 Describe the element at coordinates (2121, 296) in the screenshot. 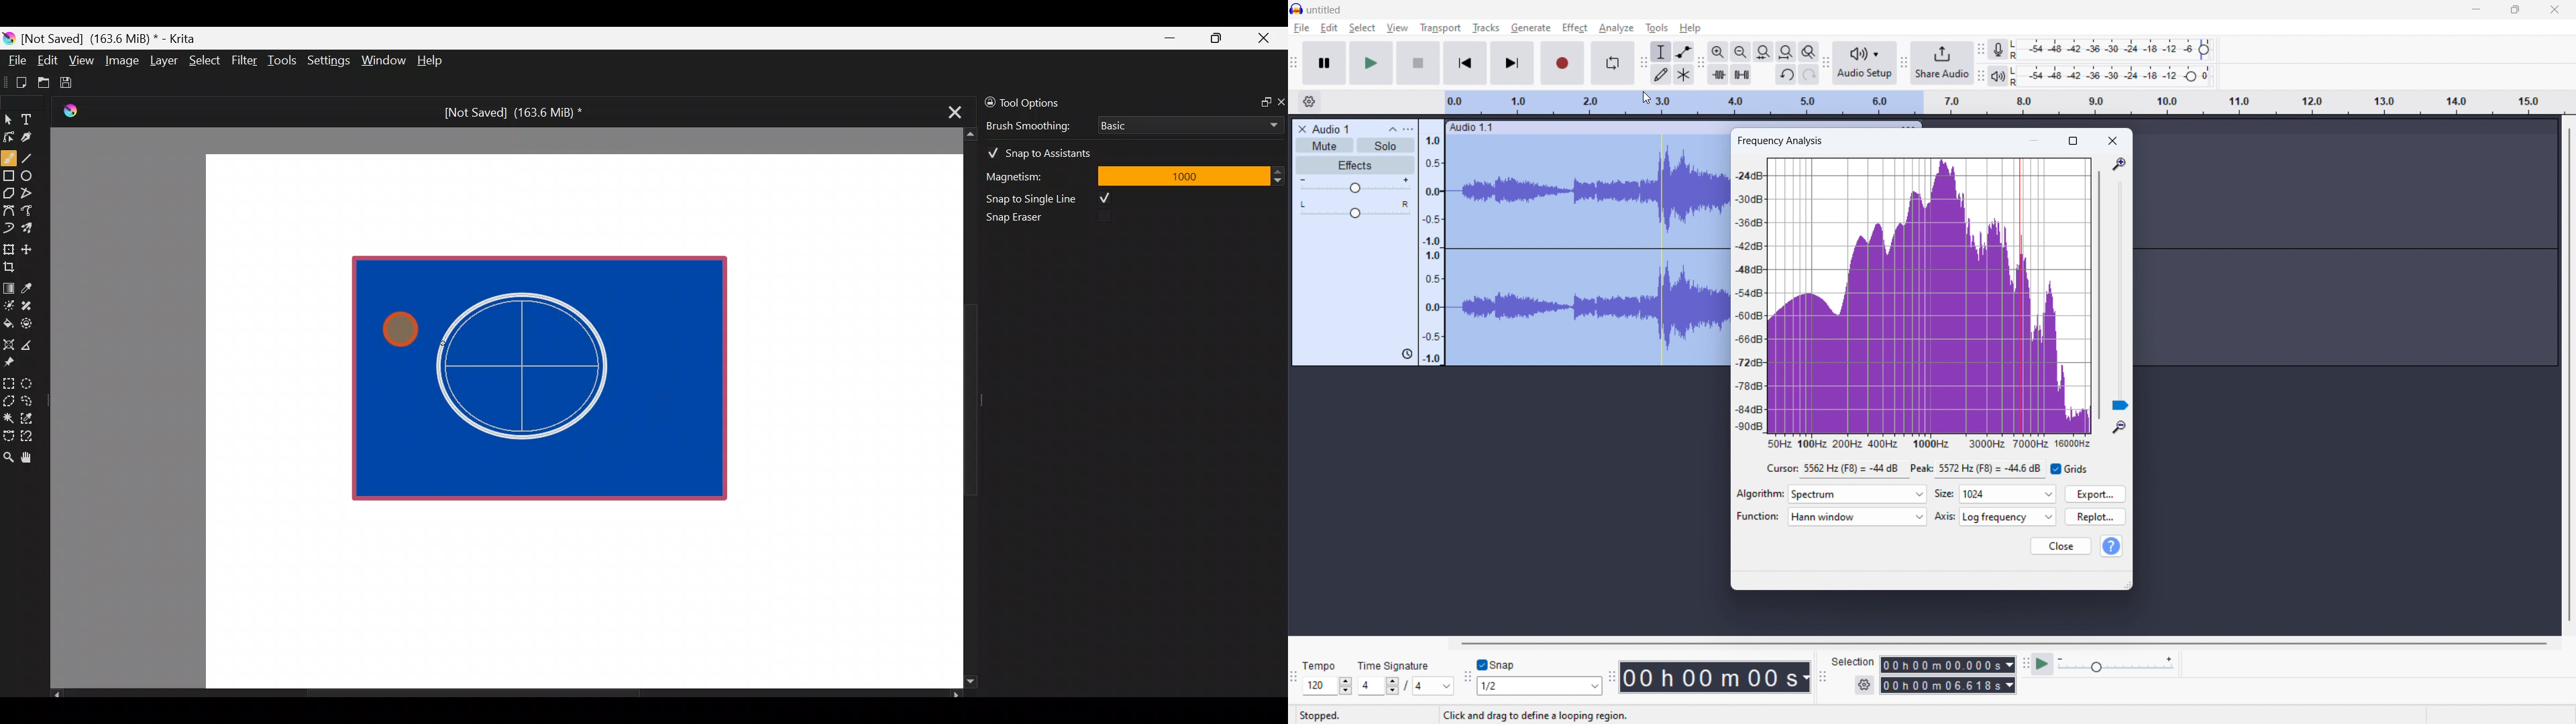

I see `slide up to zoom` at that location.